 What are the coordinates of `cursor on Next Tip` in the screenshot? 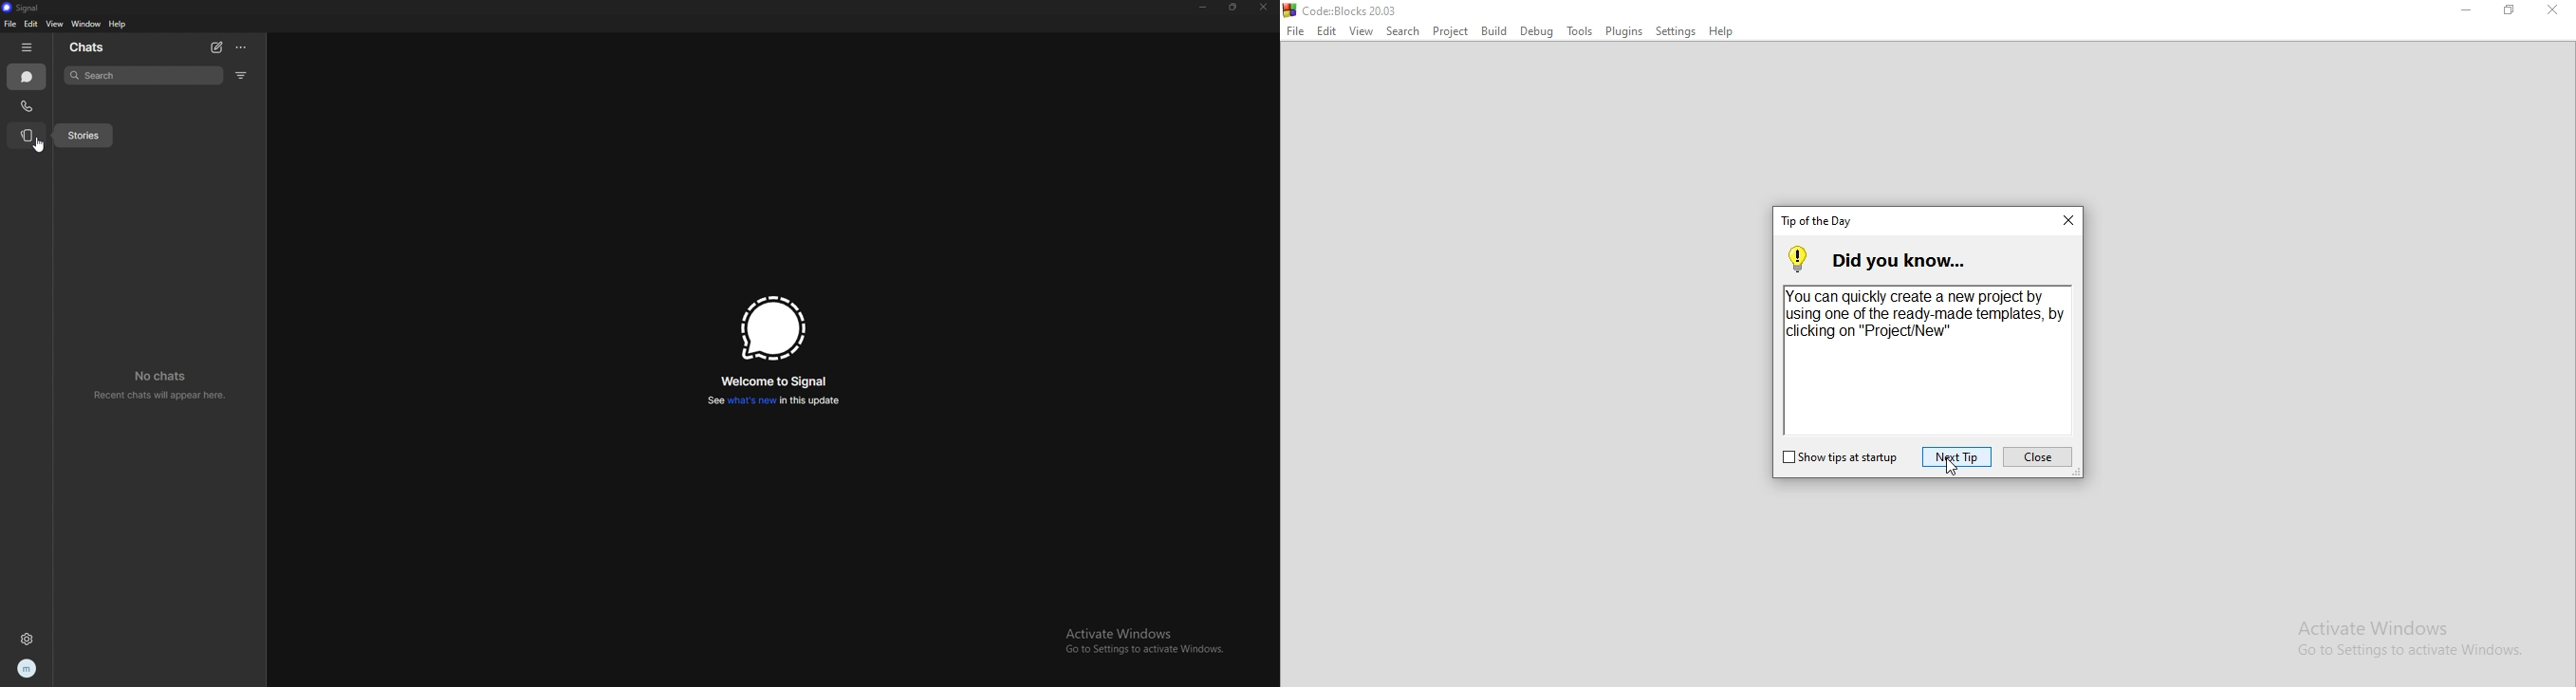 It's located at (1953, 469).